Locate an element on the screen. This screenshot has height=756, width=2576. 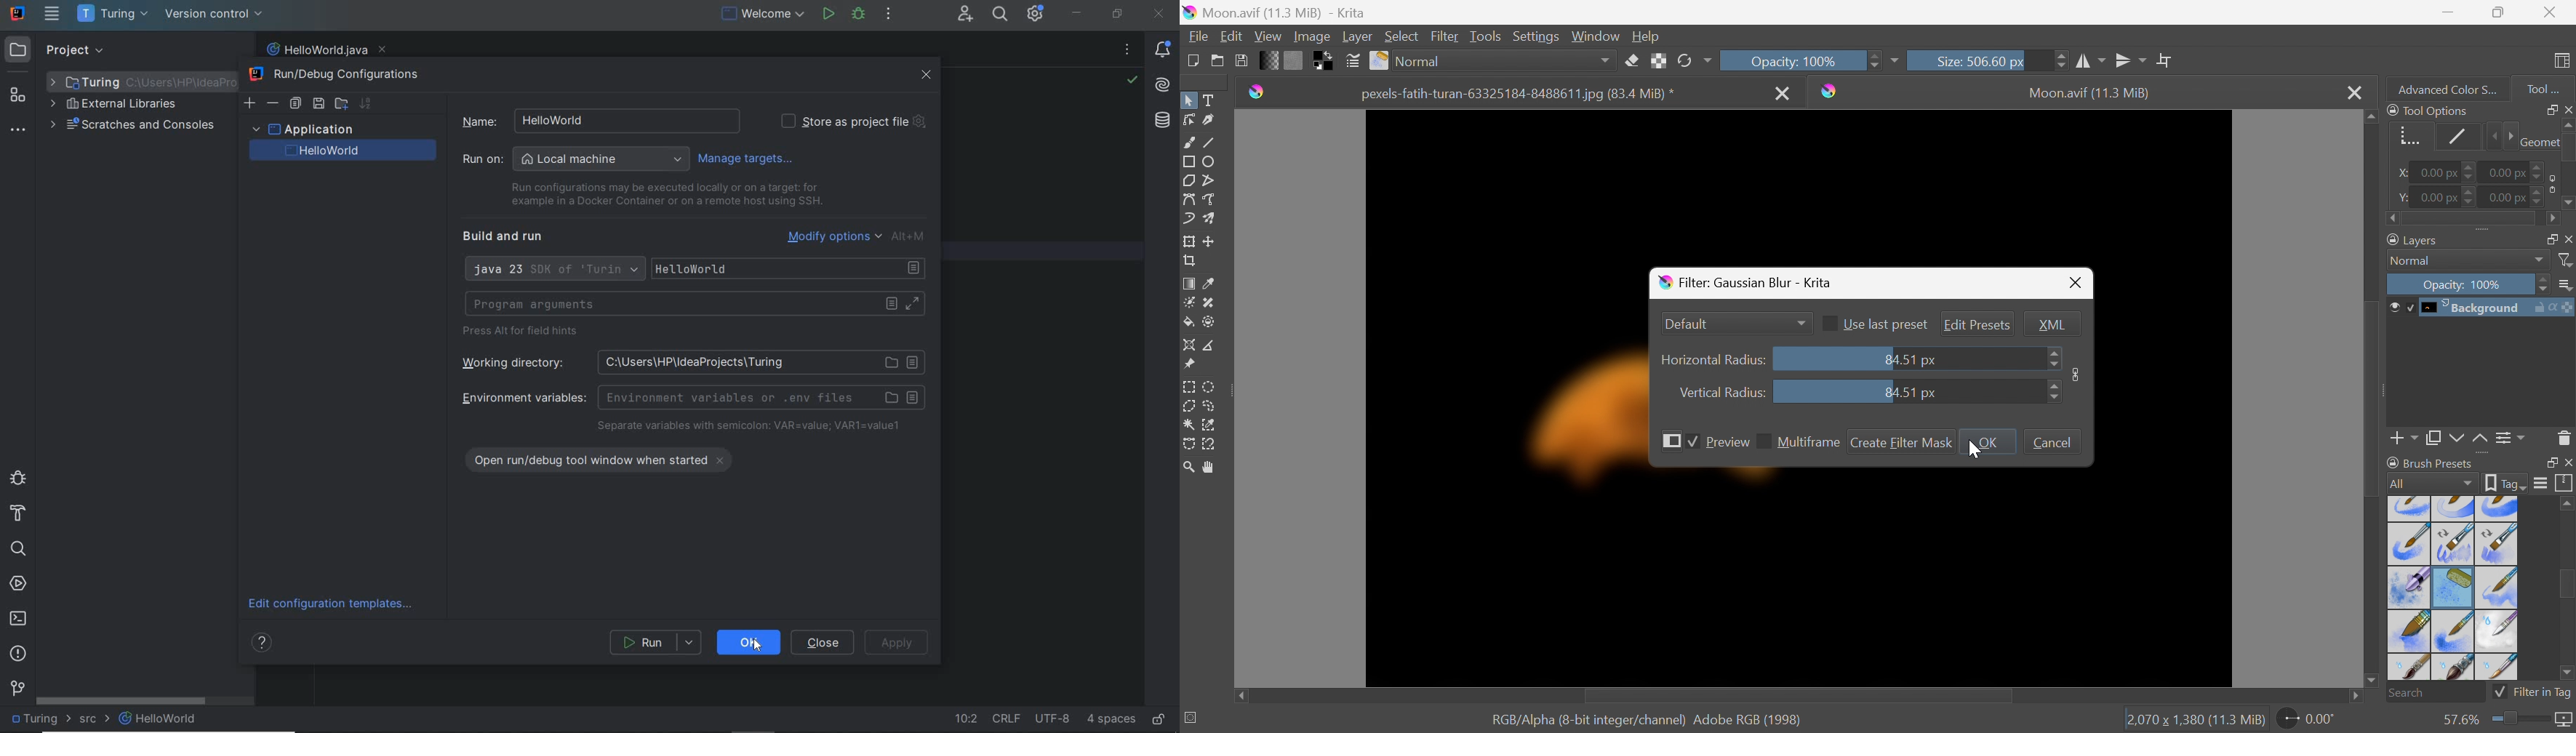
Horizontal Radius: is located at coordinates (1714, 361).